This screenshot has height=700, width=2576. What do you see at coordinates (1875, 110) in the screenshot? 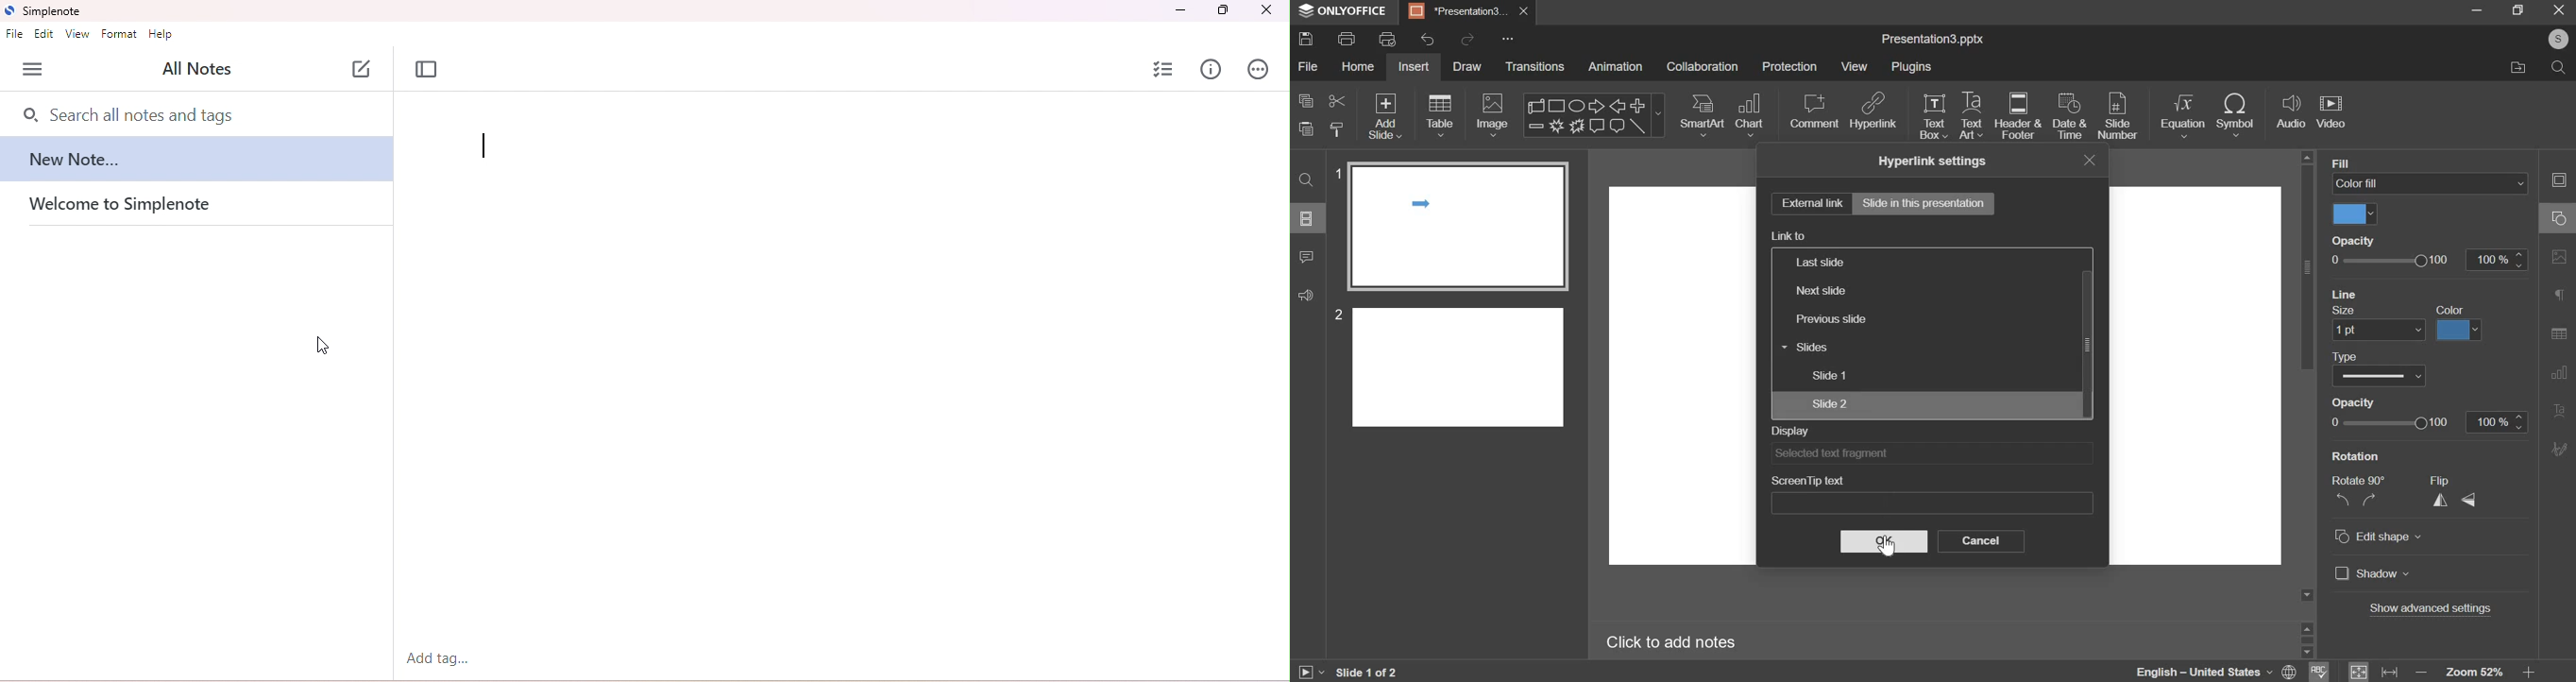
I see `hyperlink` at bounding box center [1875, 110].